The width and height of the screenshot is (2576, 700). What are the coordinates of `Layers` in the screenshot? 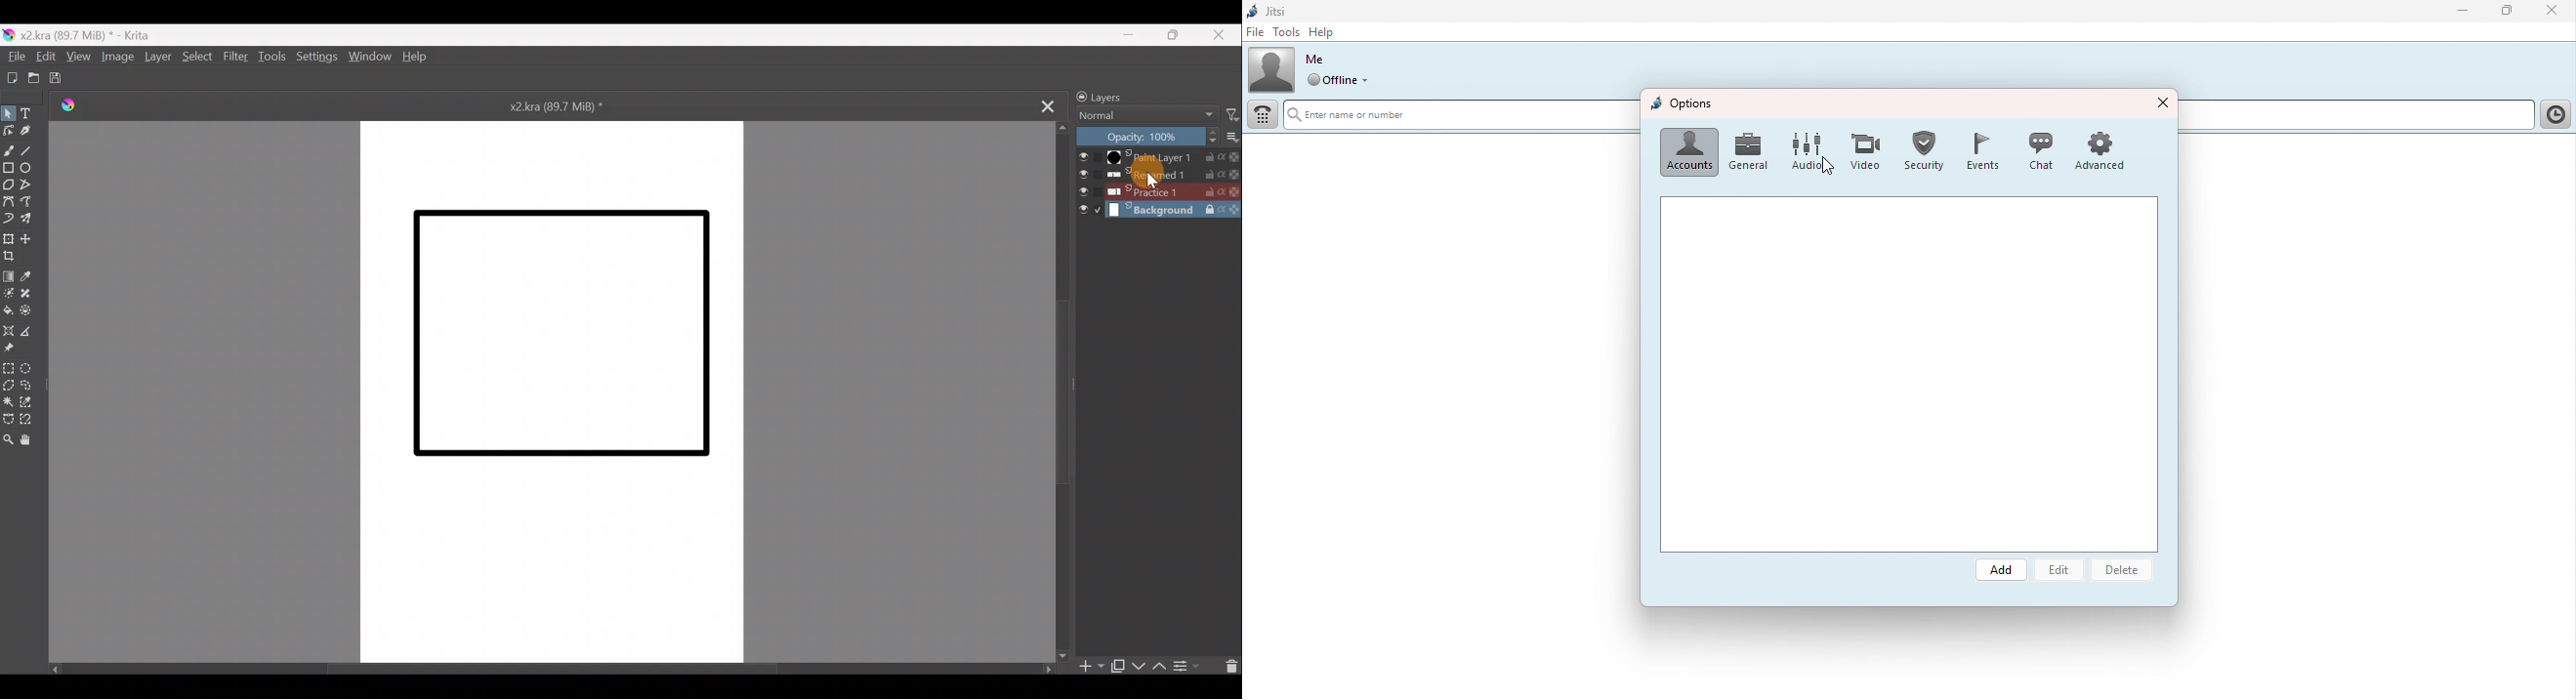 It's located at (1112, 95).